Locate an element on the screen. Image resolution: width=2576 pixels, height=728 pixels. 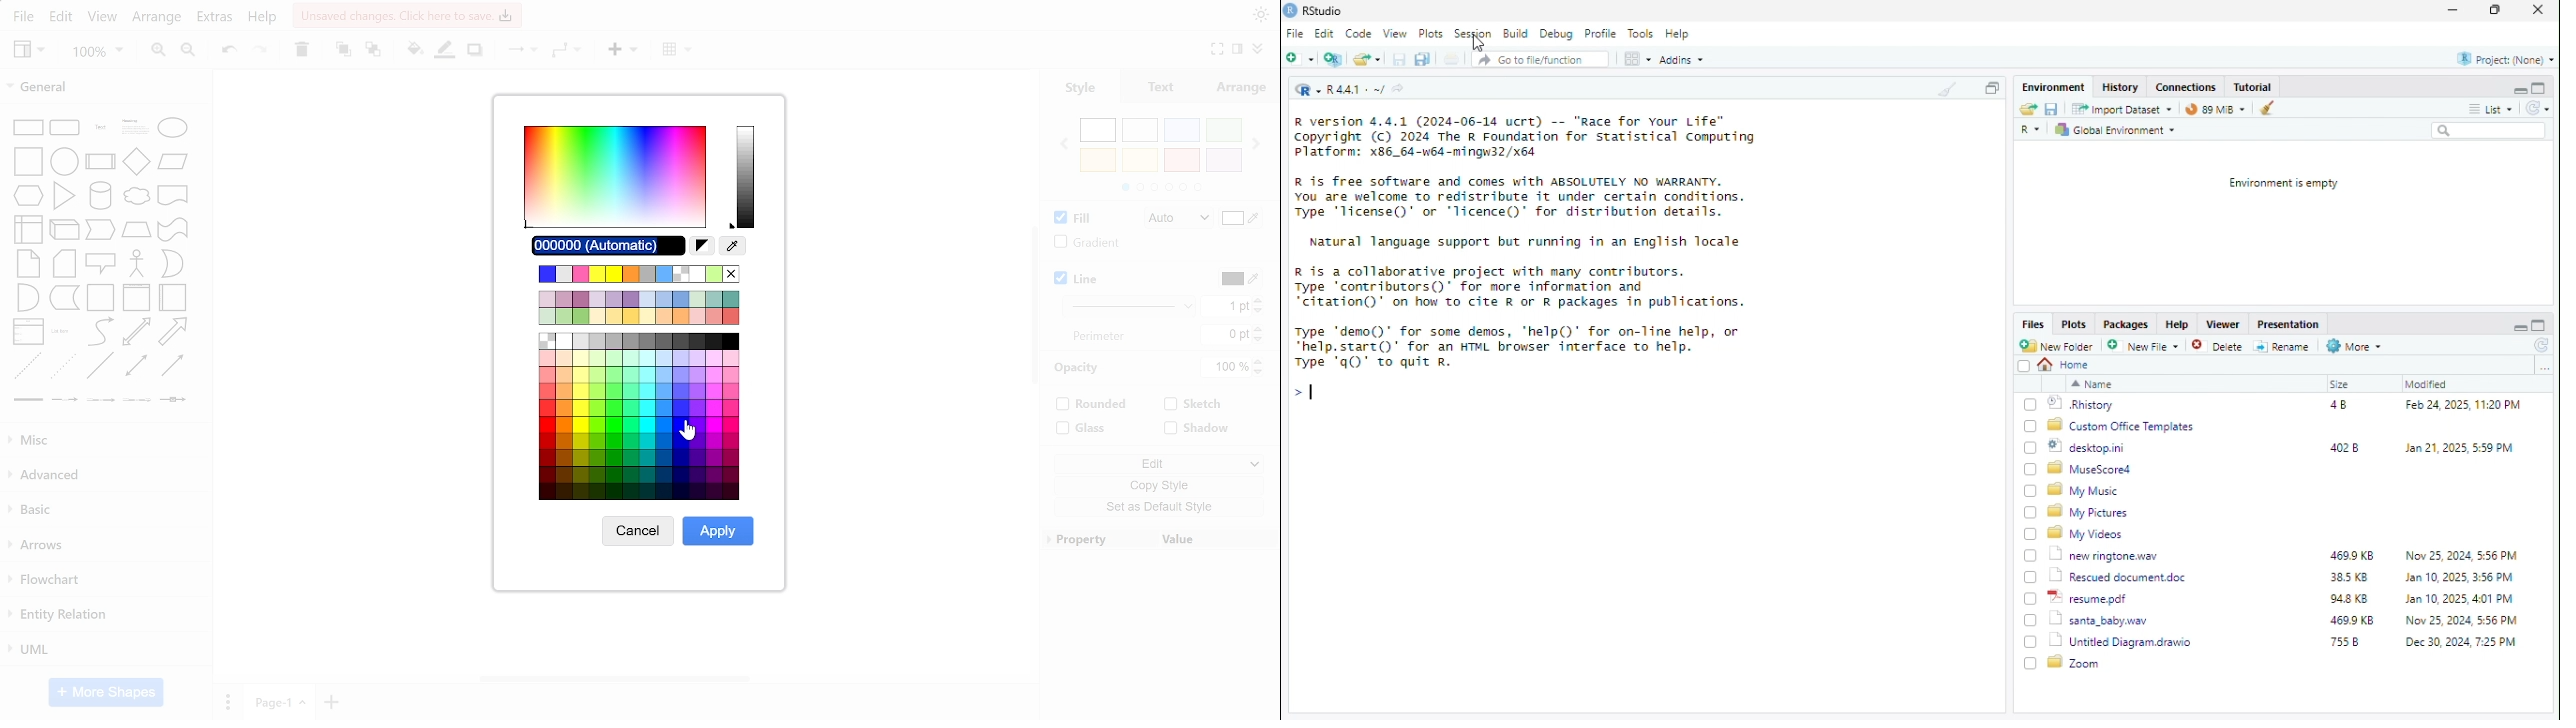
Edit is located at coordinates (1325, 33).